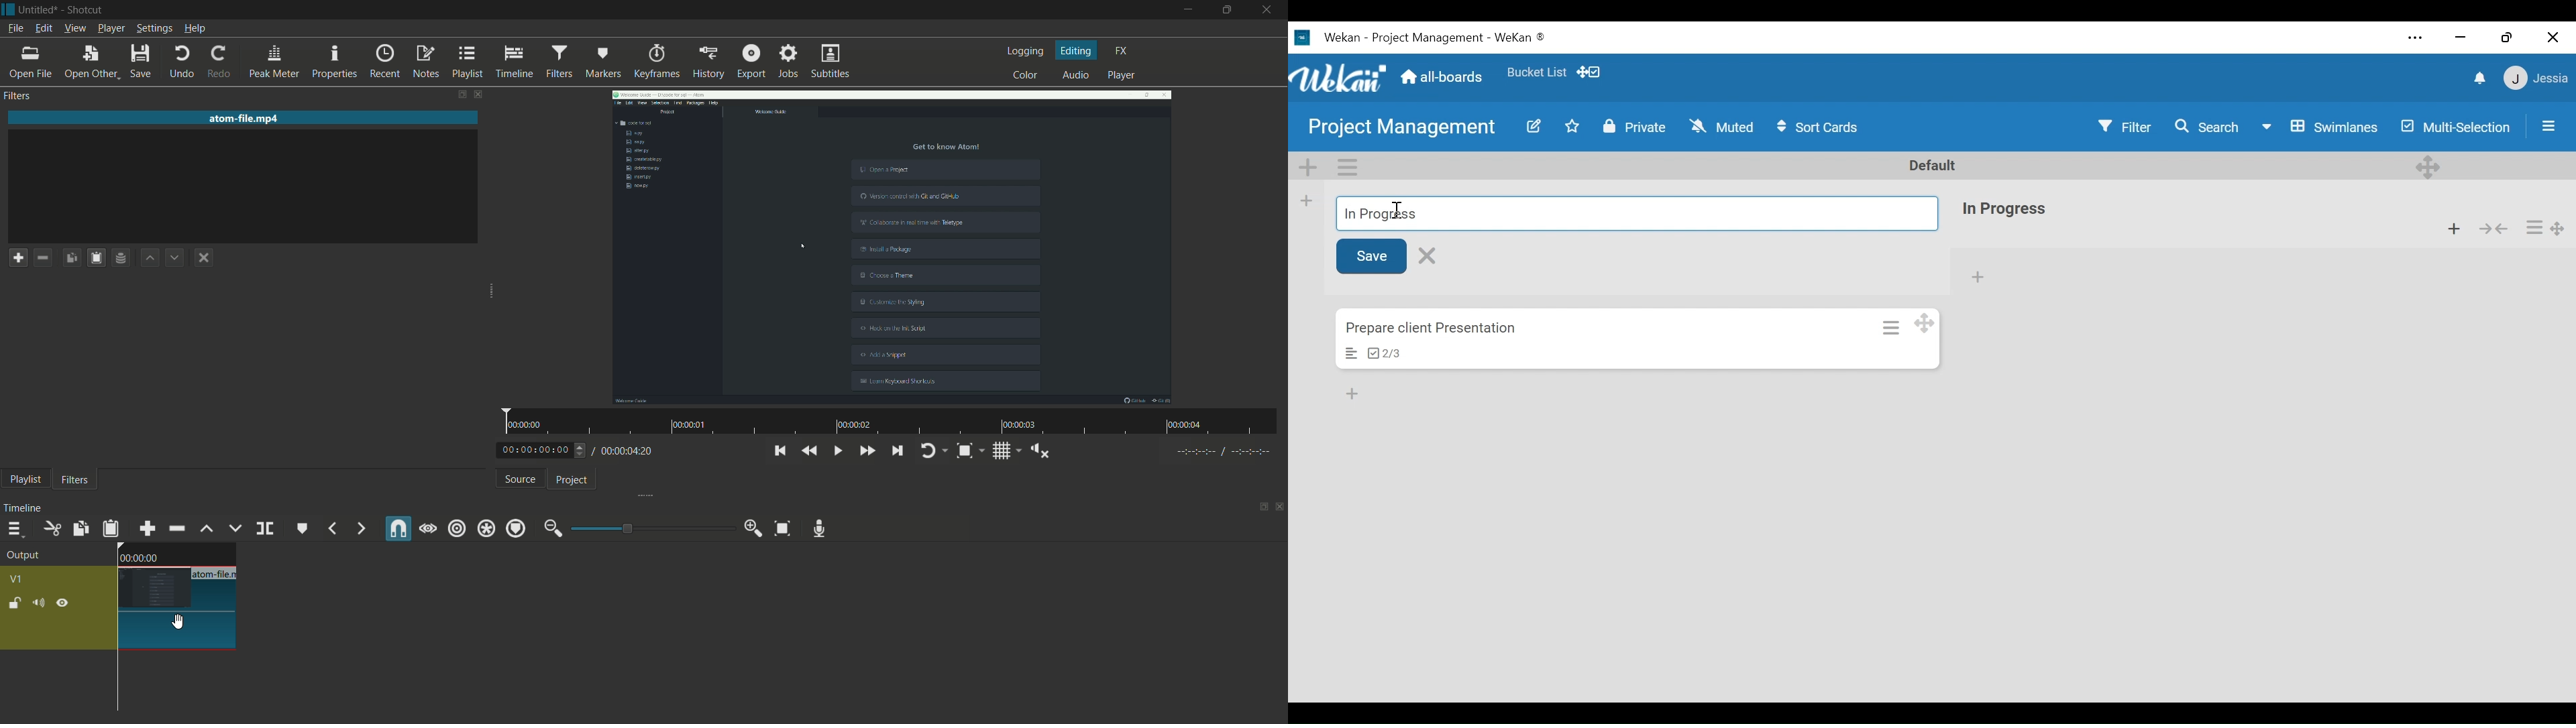 Image resolution: width=2576 pixels, height=728 pixels. What do you see at coordinates (780, 450) in the screenshot?
I see `skip to the previous point` at bounding box center [780, 450].